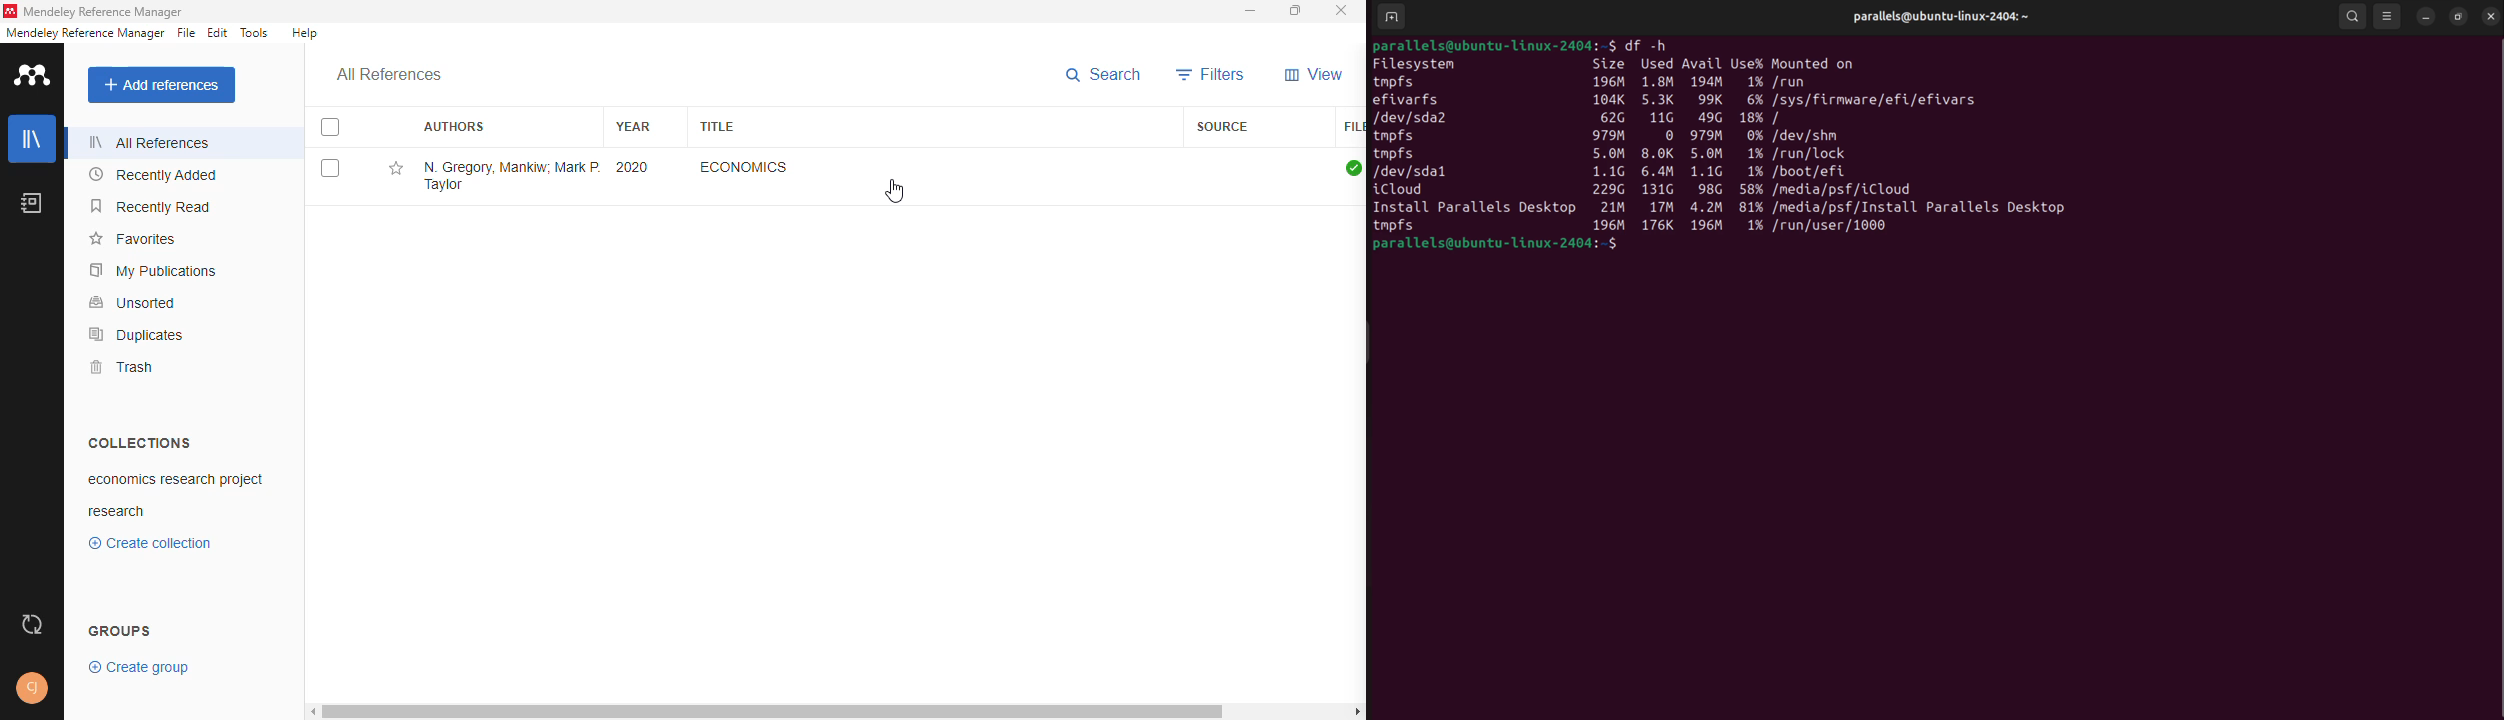 The height and width of the screenshot is (728, 2520). I want to click on 176k, so click(1659, 223).